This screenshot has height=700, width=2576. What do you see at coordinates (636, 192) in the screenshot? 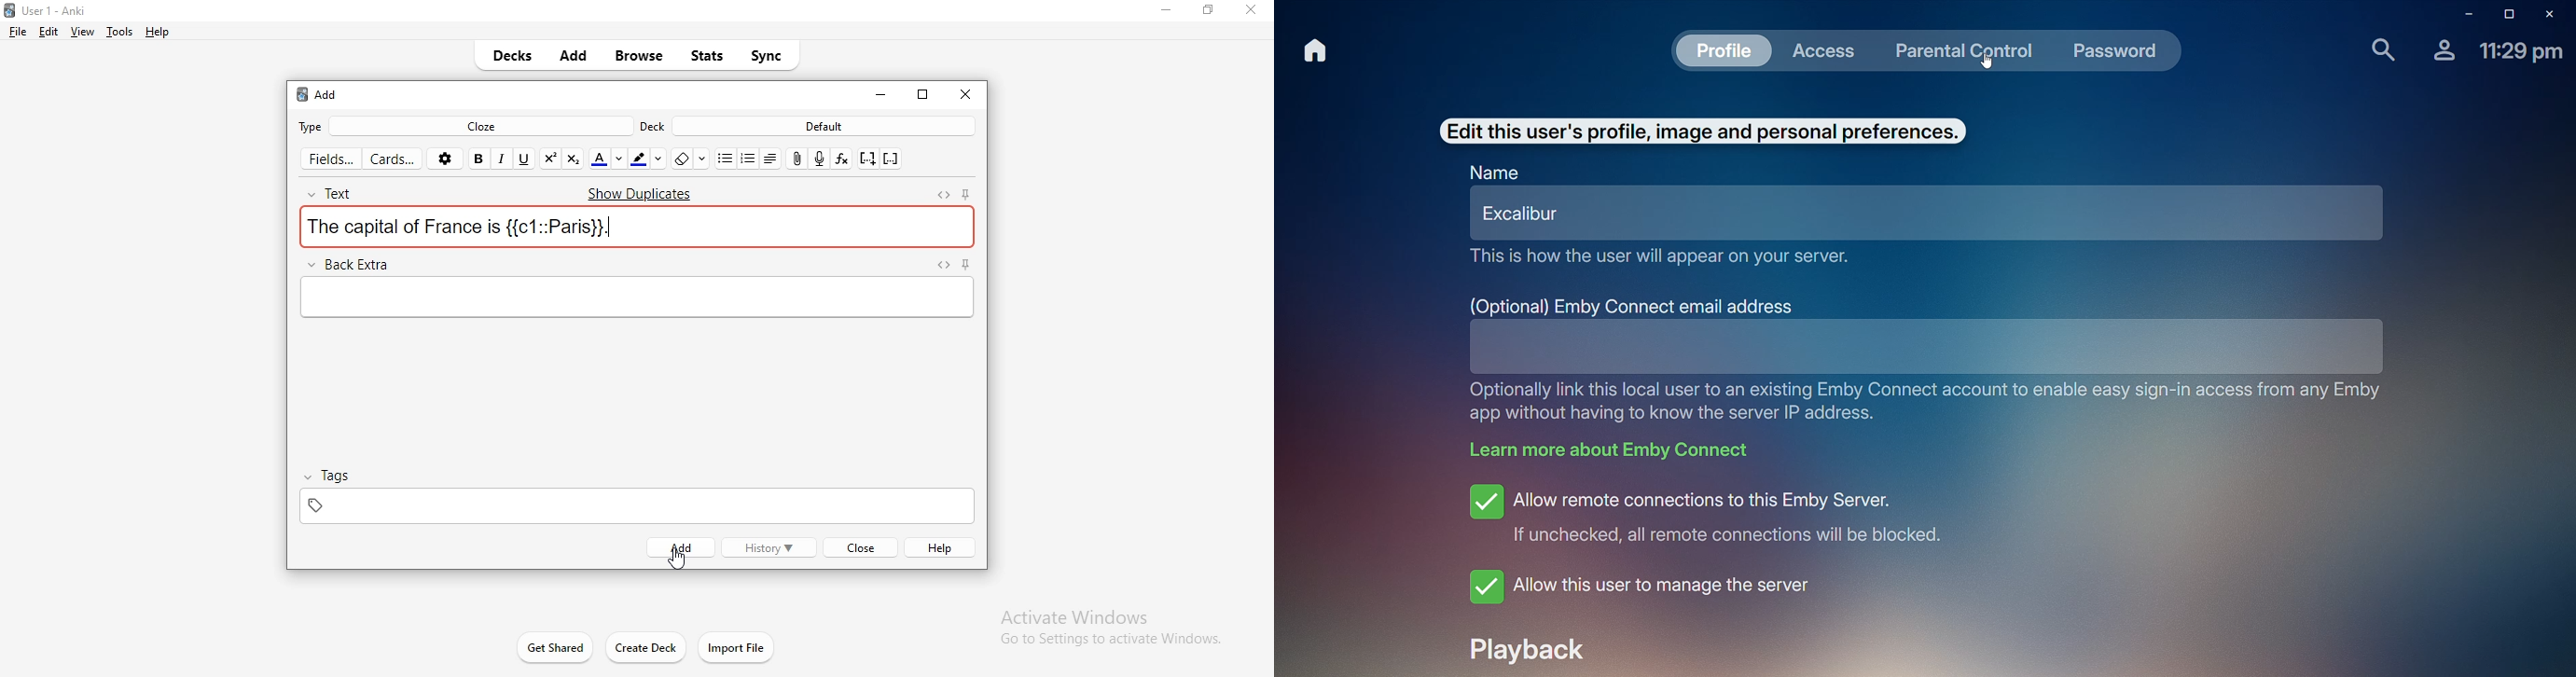
I see `Show Duplicates` at bounding box center [636, 192].